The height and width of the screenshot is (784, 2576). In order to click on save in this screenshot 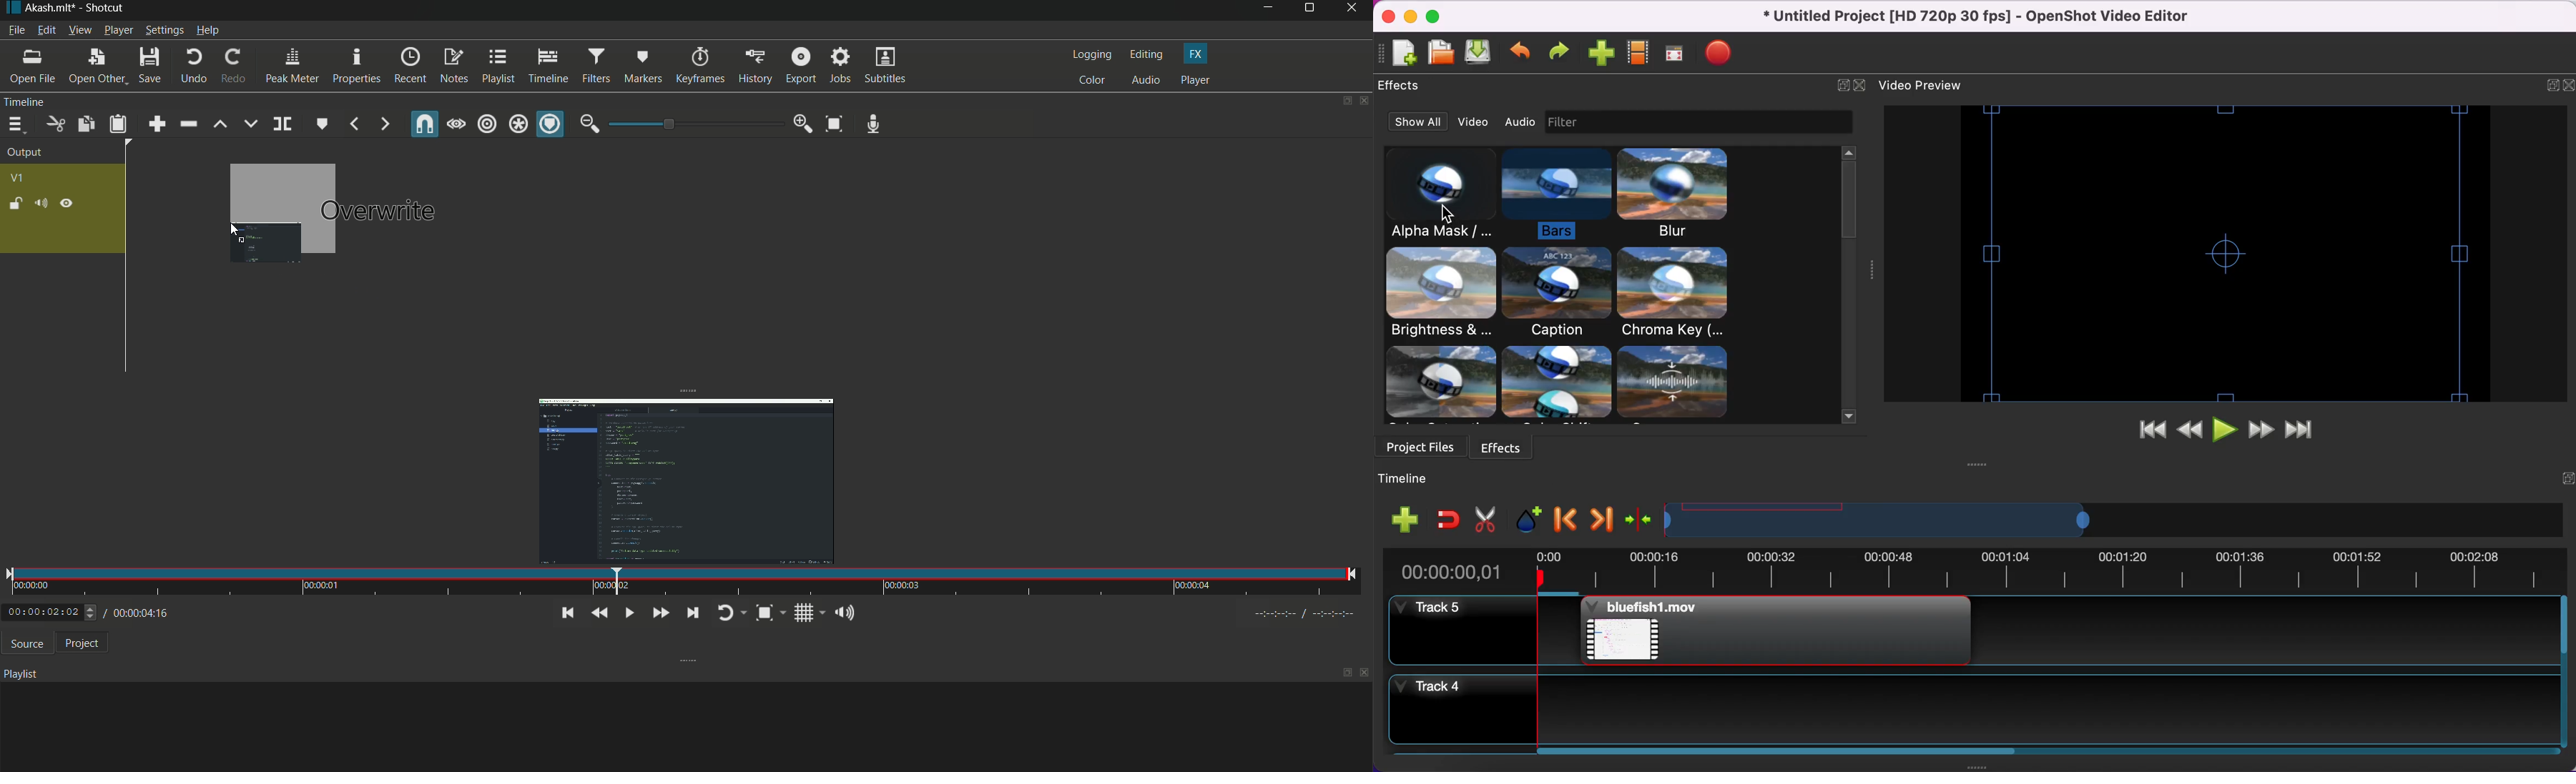, I will do `click(149, 66)`.